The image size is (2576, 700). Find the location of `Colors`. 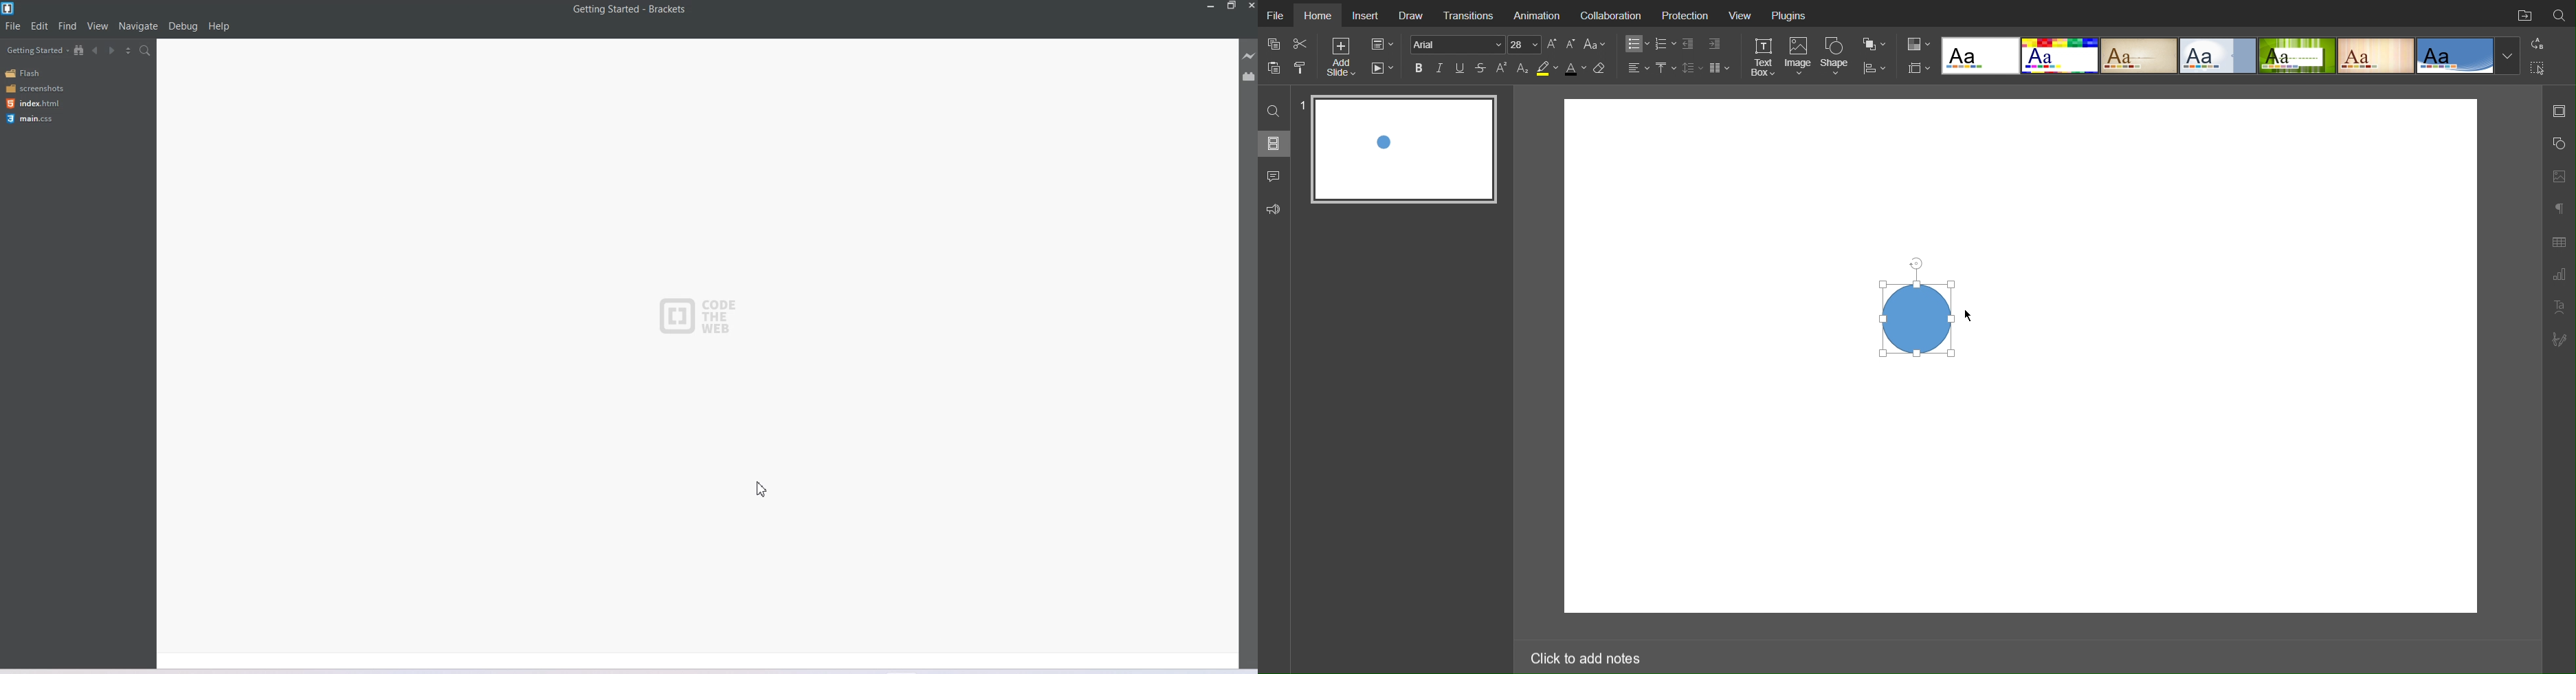

Colors is located at coordinates (1917, 43).